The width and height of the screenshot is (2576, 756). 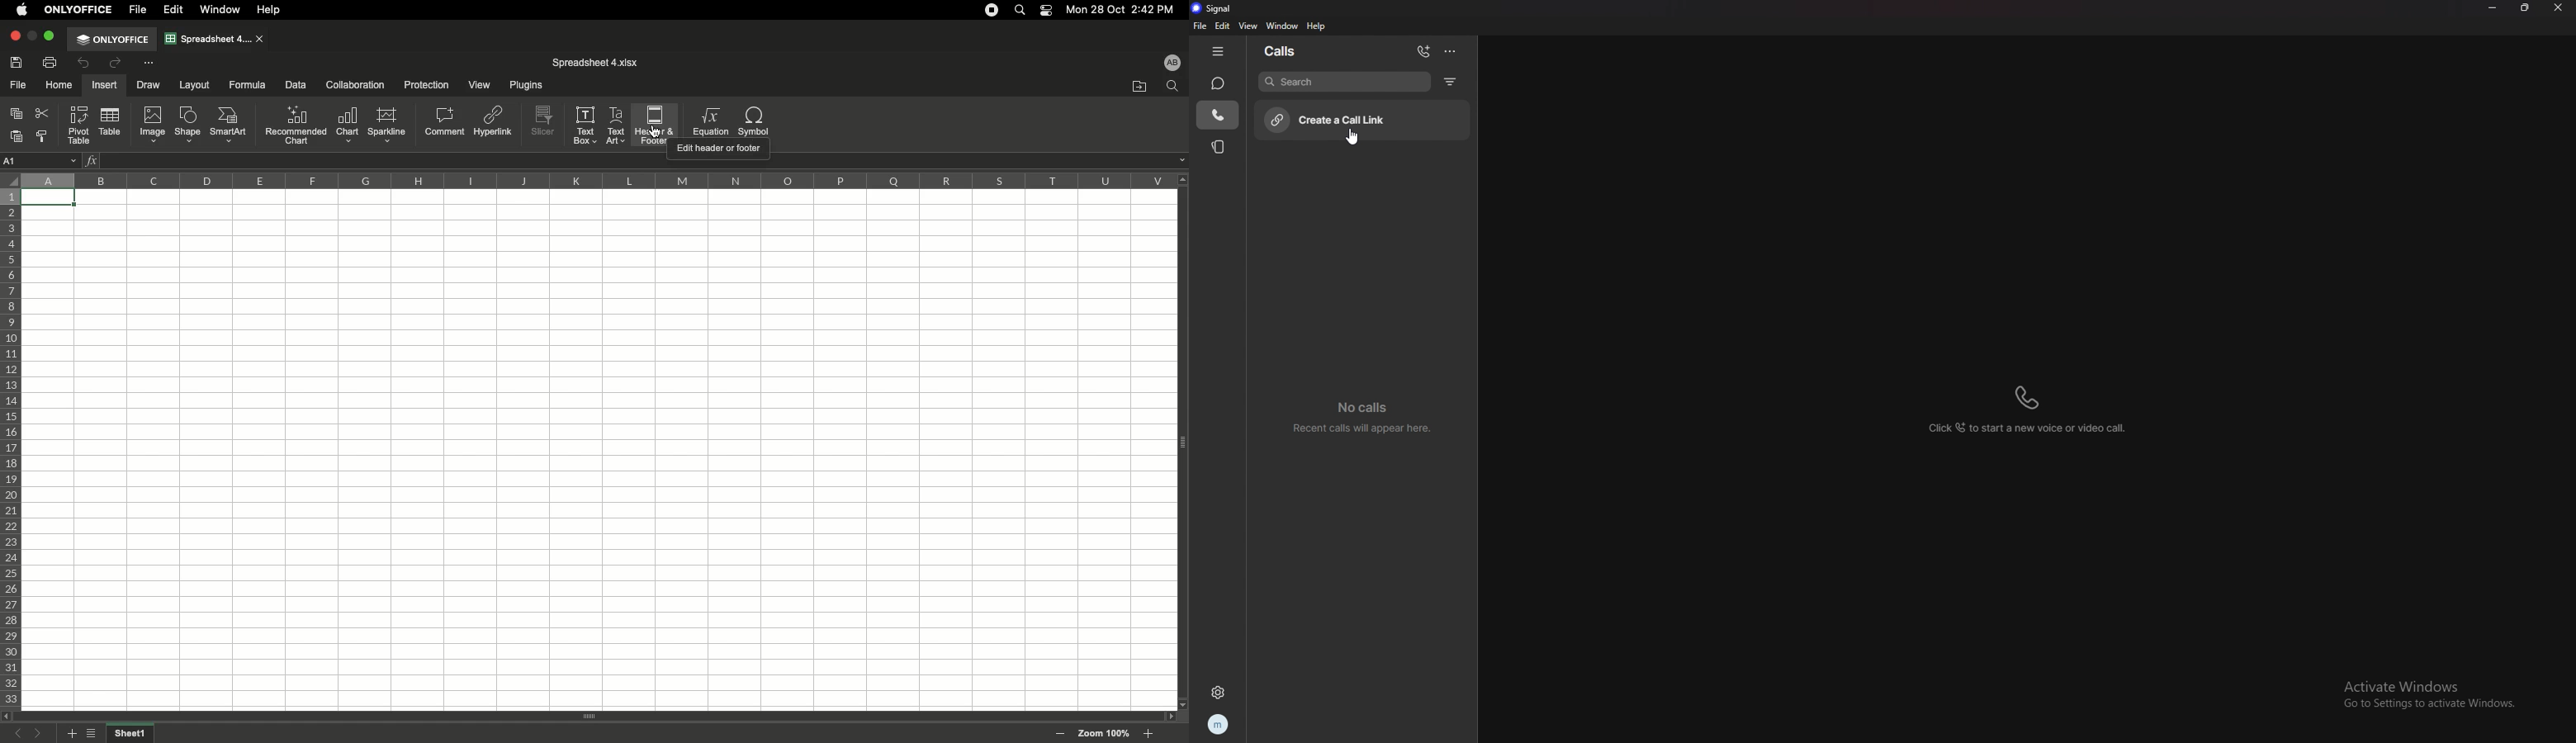 I want to click on Save, so click(x=19, y=62).